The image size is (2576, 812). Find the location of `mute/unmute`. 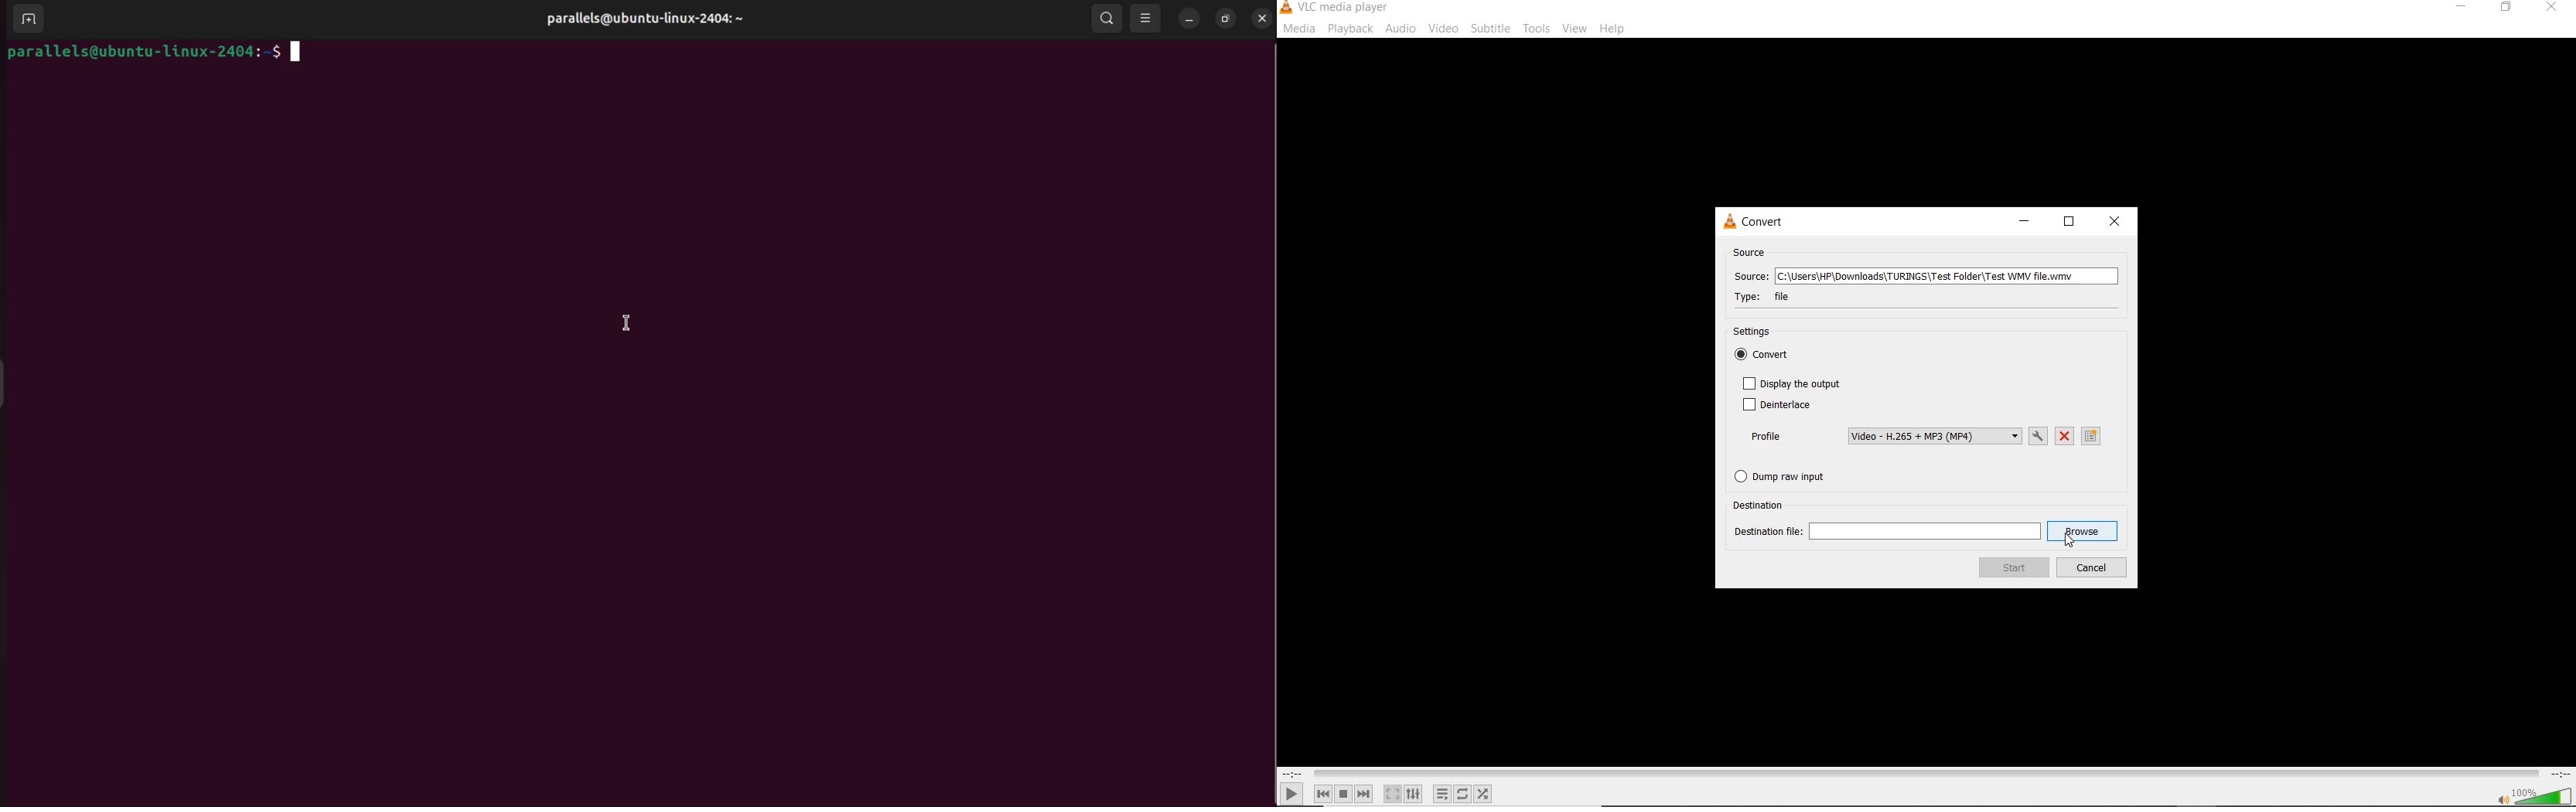

mute/unmute is located at coordinates (2502, 798).